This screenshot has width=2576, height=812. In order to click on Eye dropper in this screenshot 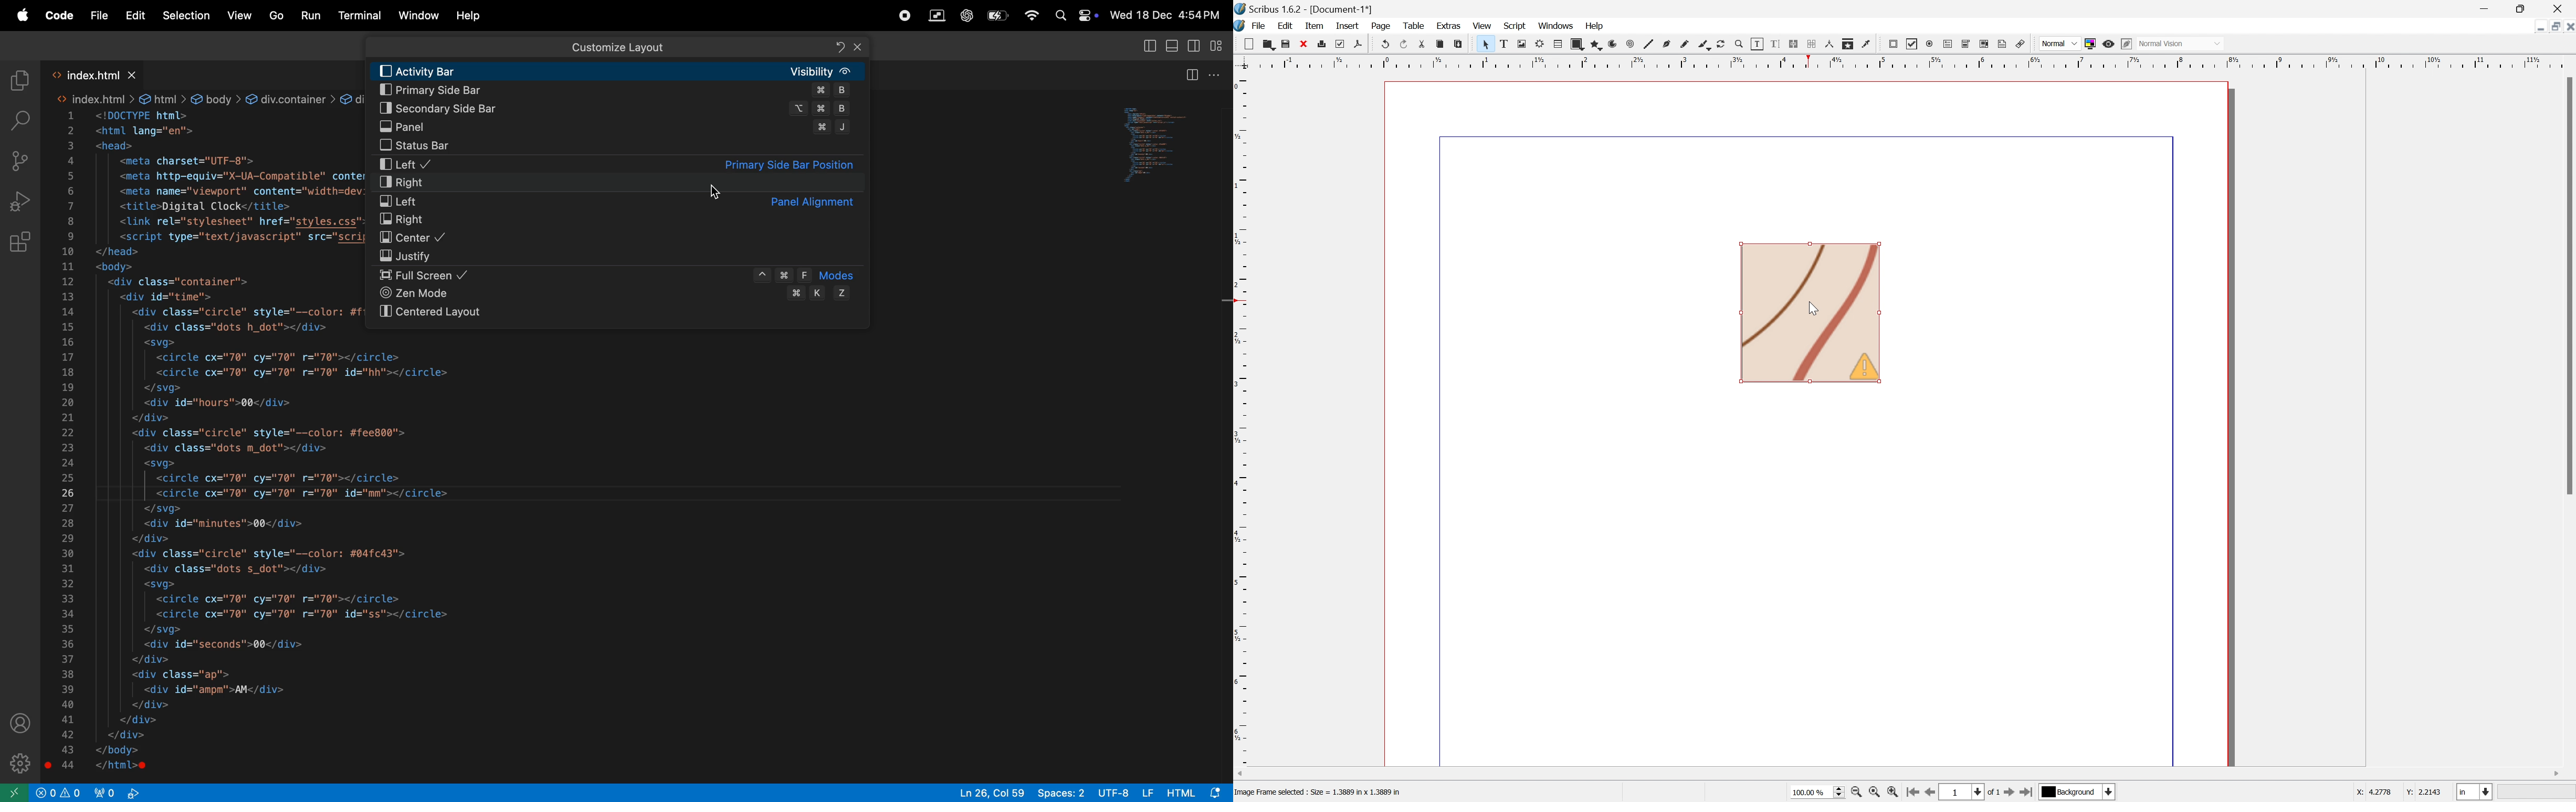, I will do `click(1869, 46)`.